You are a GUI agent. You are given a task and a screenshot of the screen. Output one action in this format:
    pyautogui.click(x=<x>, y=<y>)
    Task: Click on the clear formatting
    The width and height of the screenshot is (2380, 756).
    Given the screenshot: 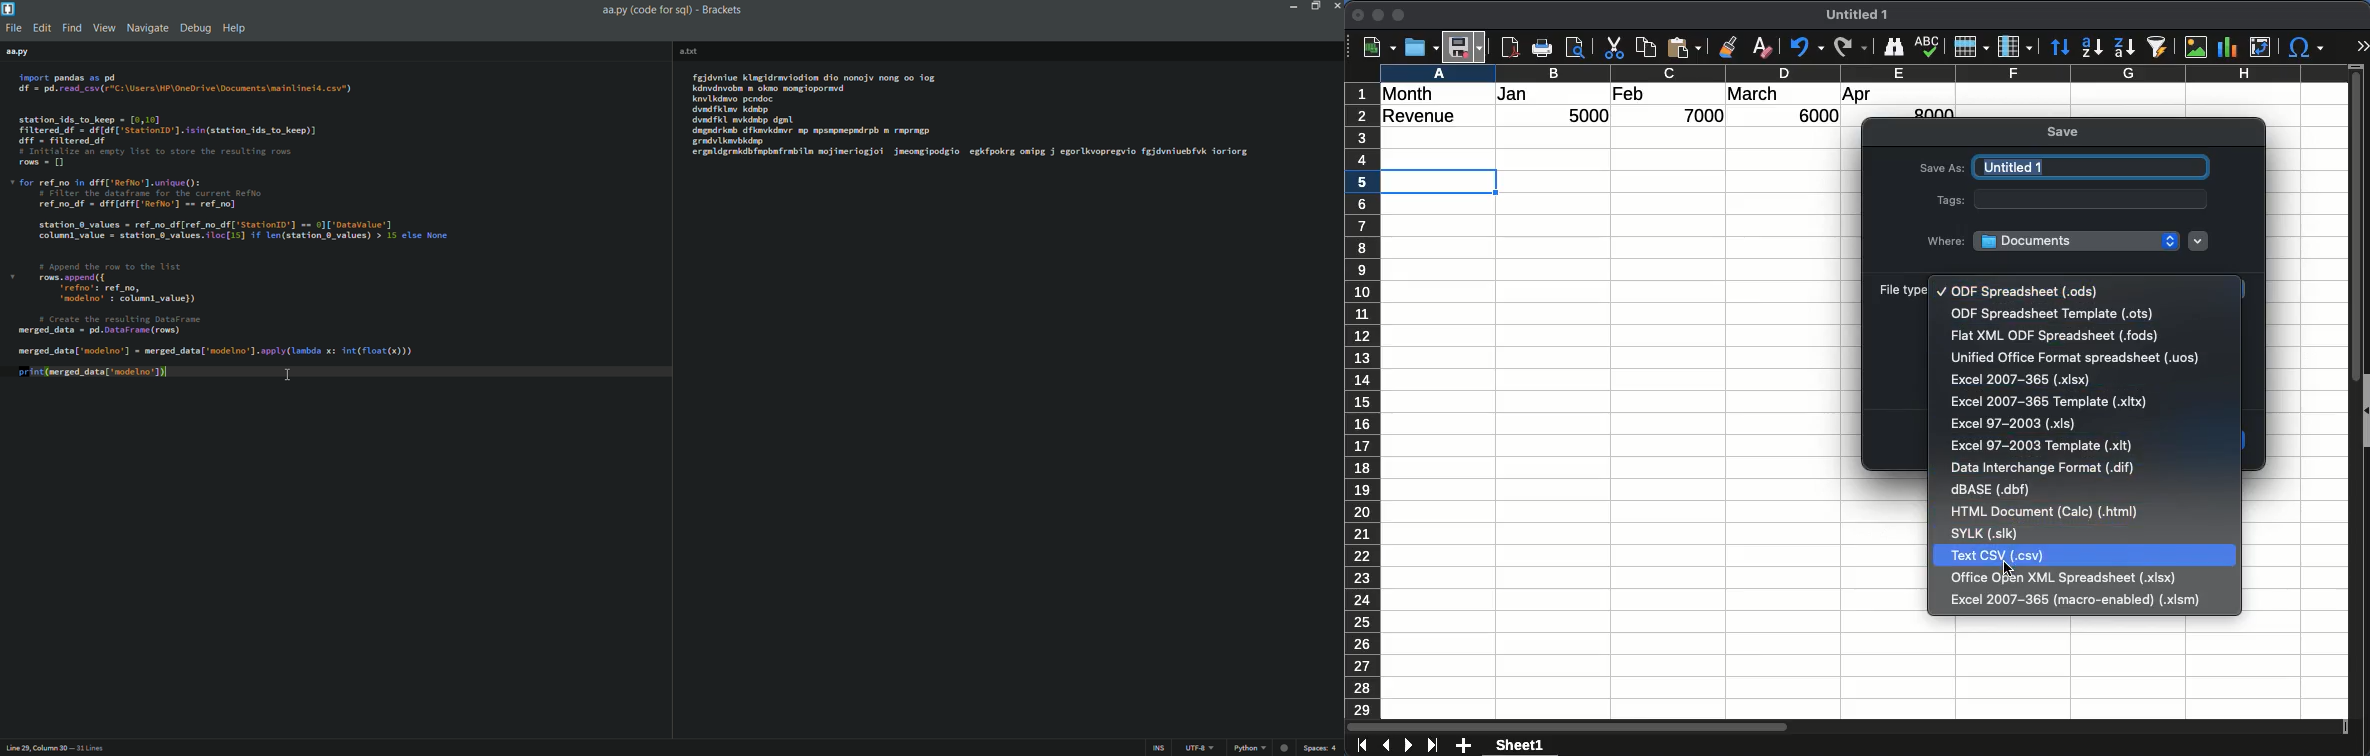 What is the action you would take?
    pyautogui.click(x=1762, y=47)
    